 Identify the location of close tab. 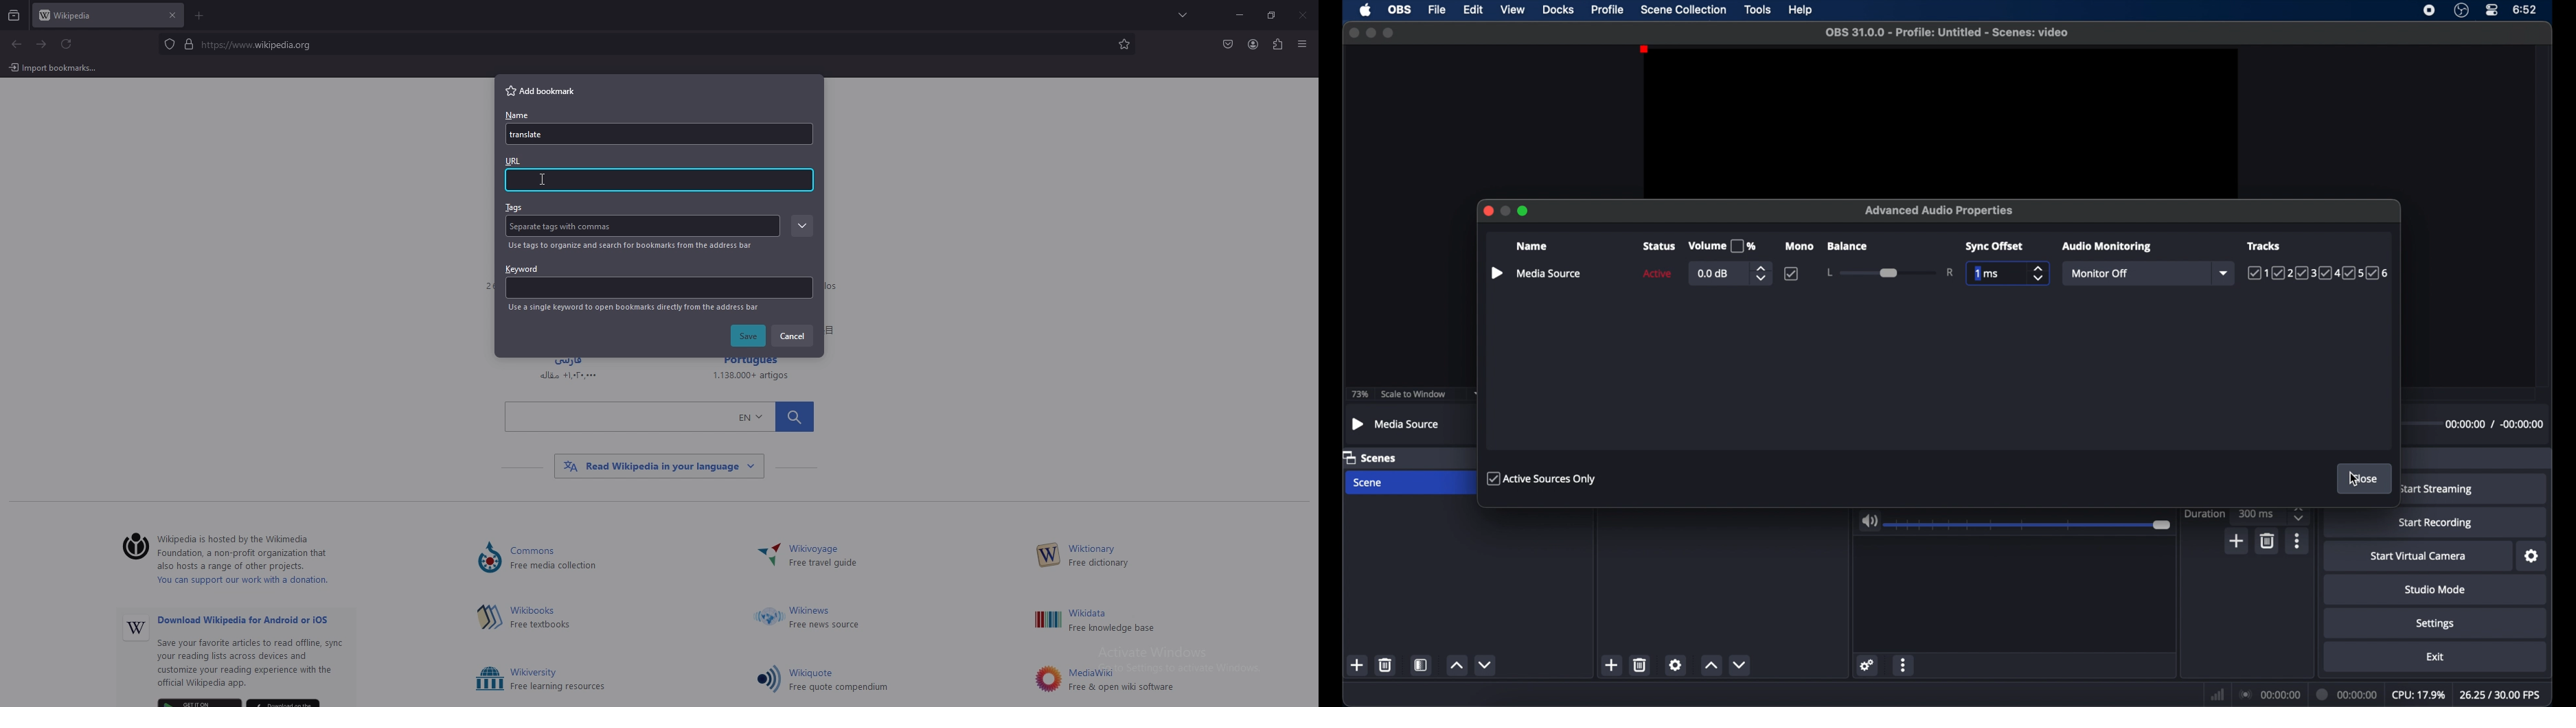
(172, 15).